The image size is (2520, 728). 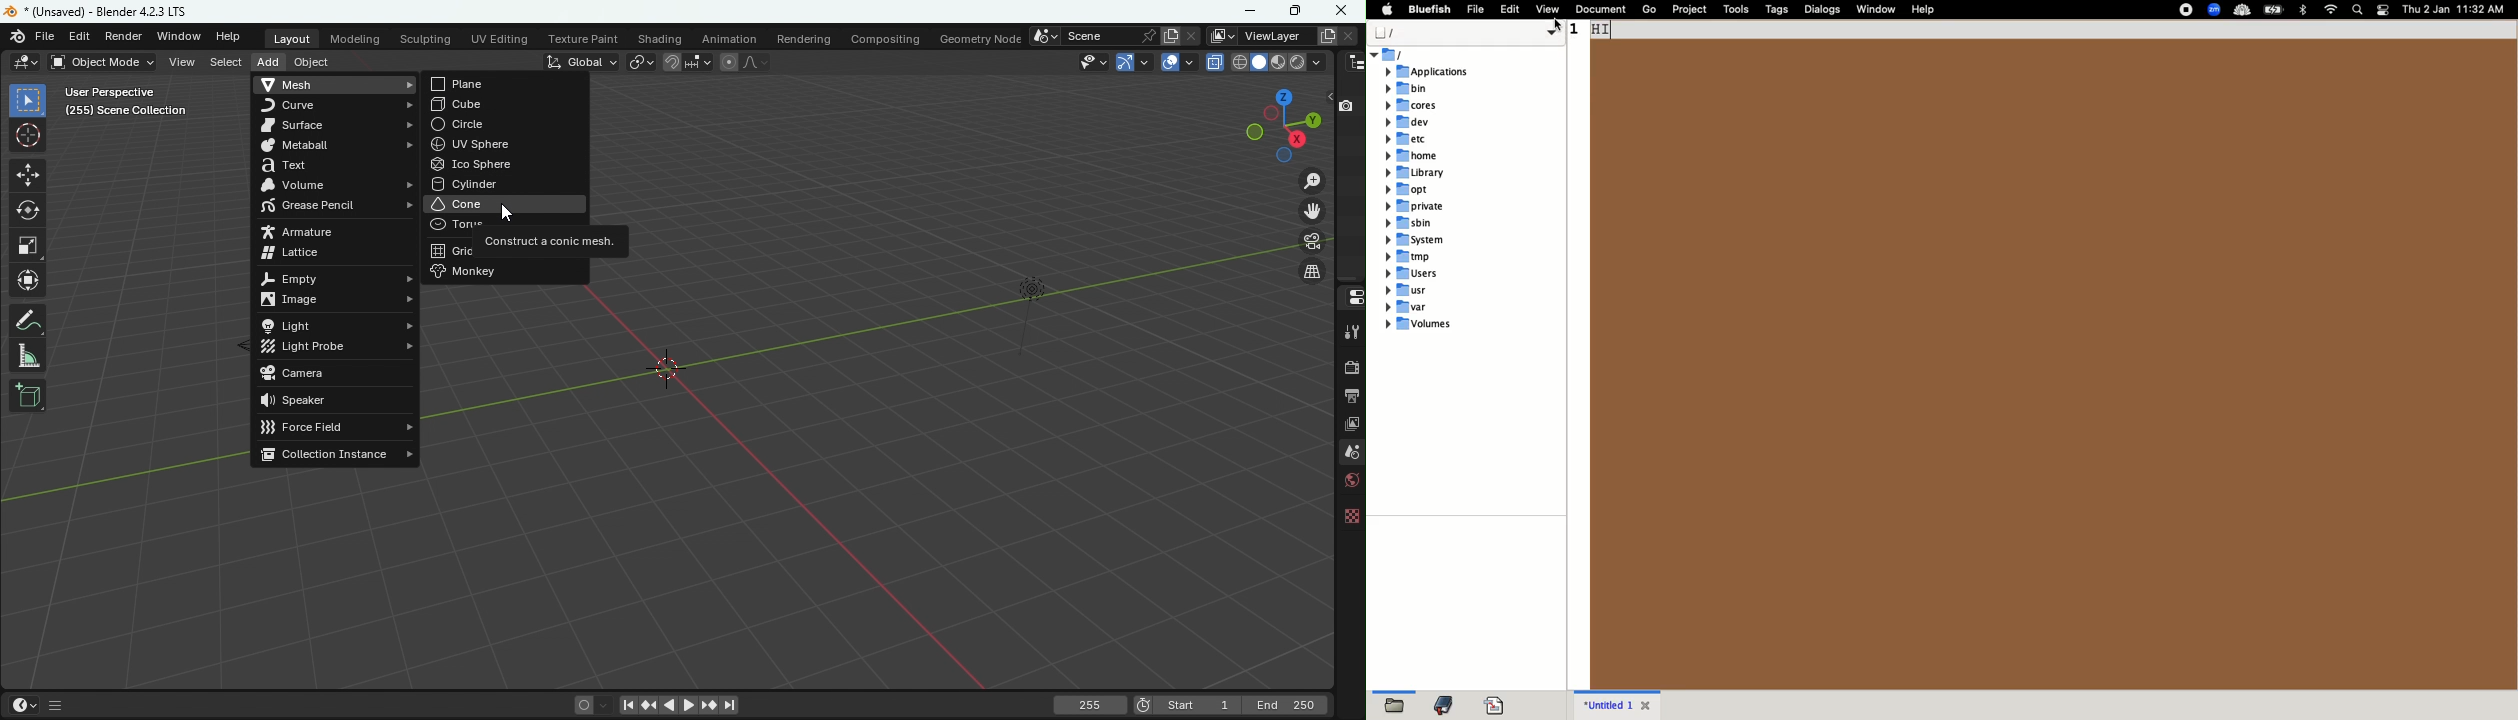 What do you see at coordinates (580, 37) in the screenshot?
I see `Texture paint` at bounding box center [580, 37].